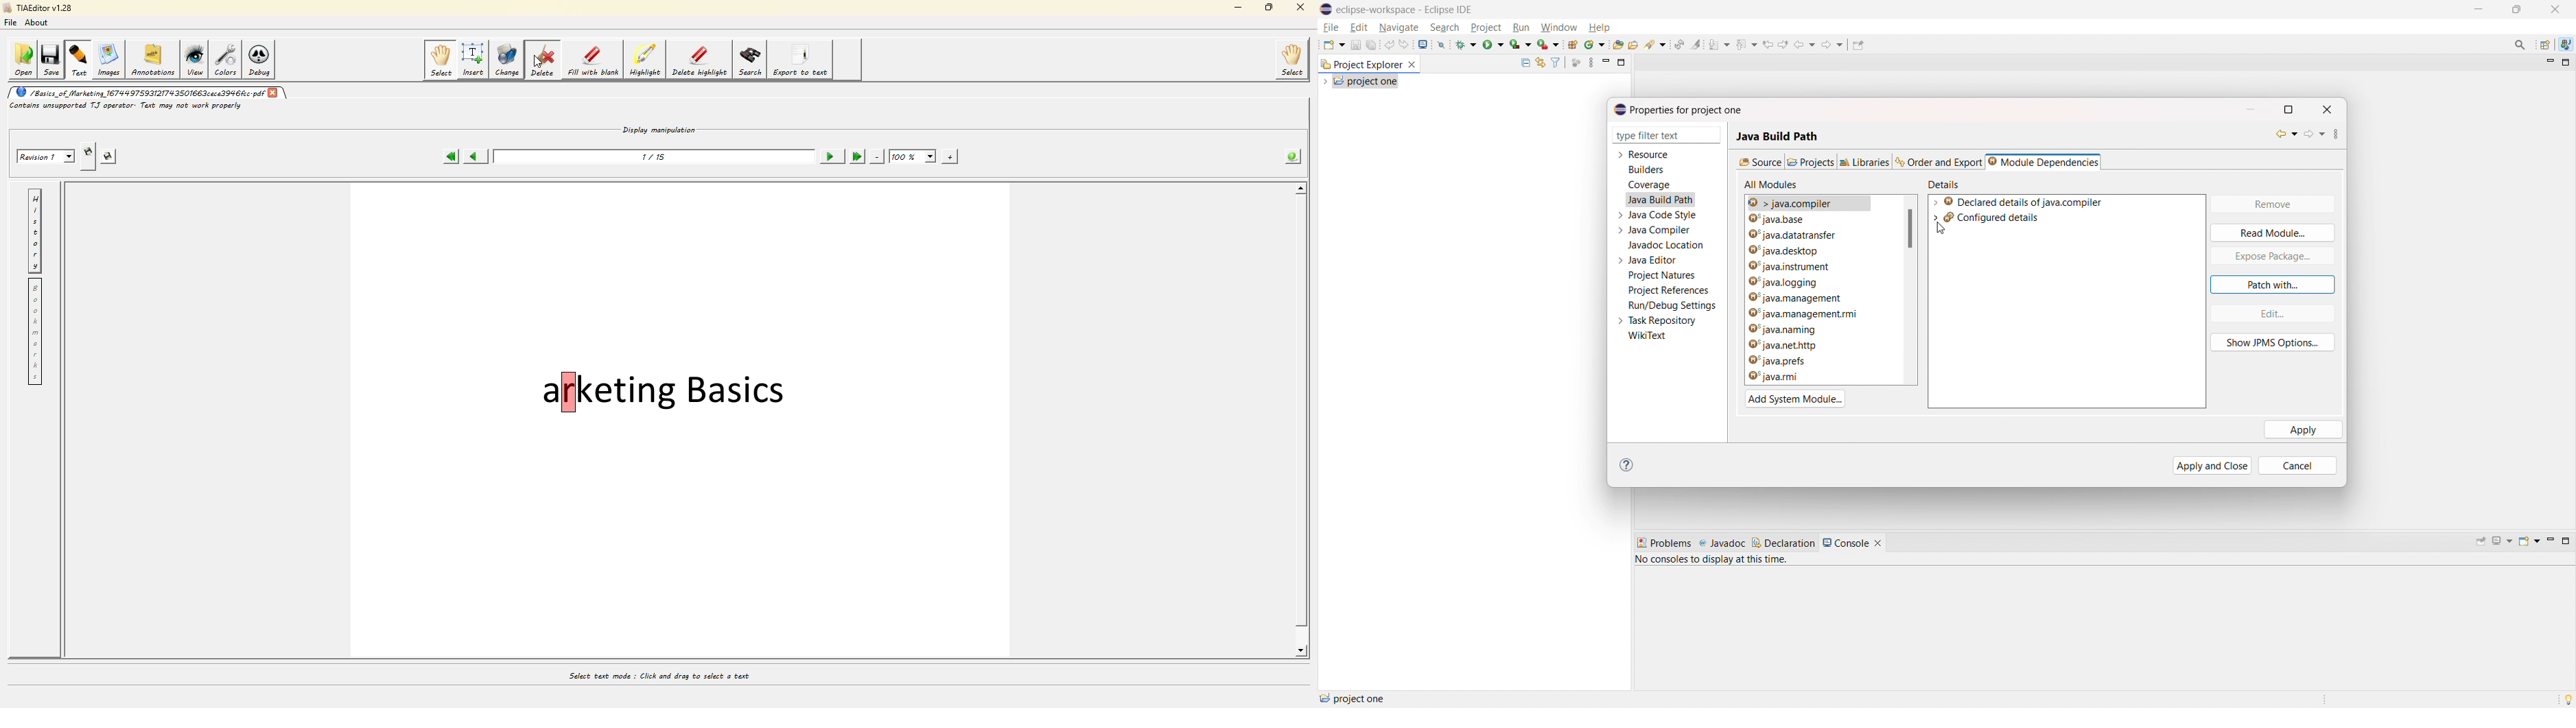  What do you see at coordinates (1817, 235) in the screenshot?
I see `java.datatransfer` at bounding box center [1817, 235].